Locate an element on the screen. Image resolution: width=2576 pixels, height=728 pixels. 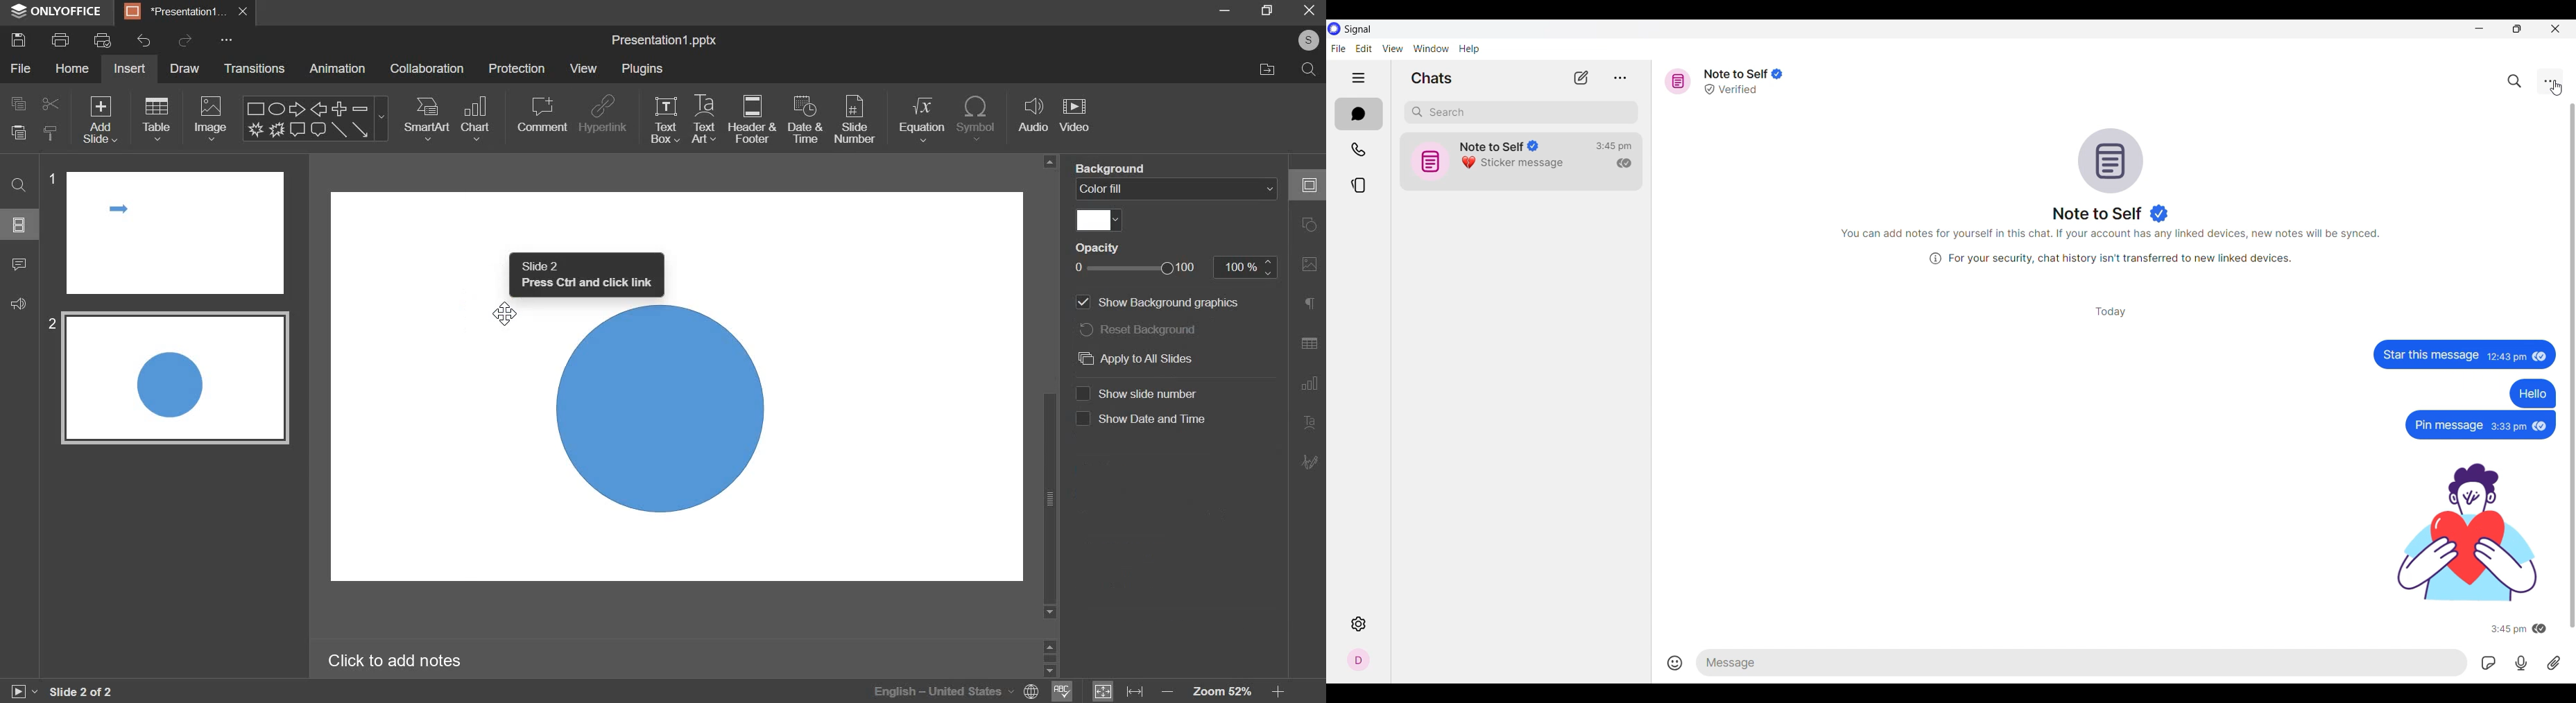
text box is located at coordinates (665, 119).